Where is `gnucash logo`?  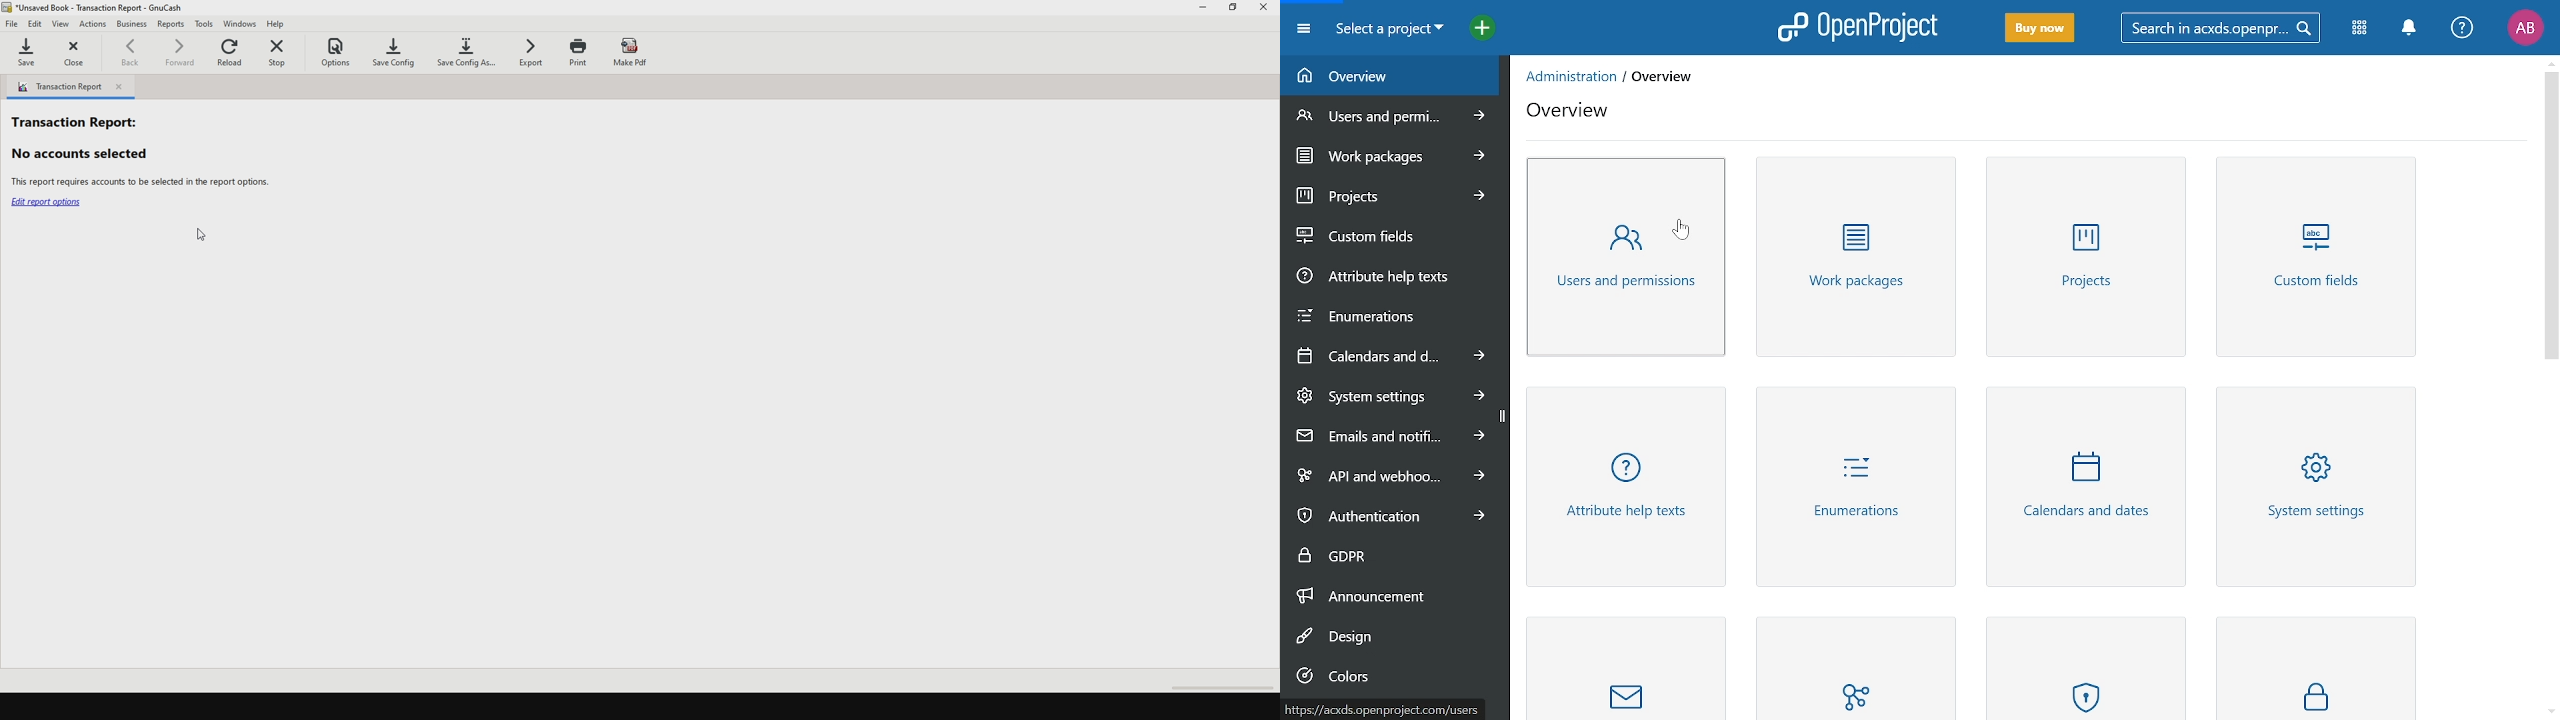 gnucash logo is located at coordinates (8, 7).